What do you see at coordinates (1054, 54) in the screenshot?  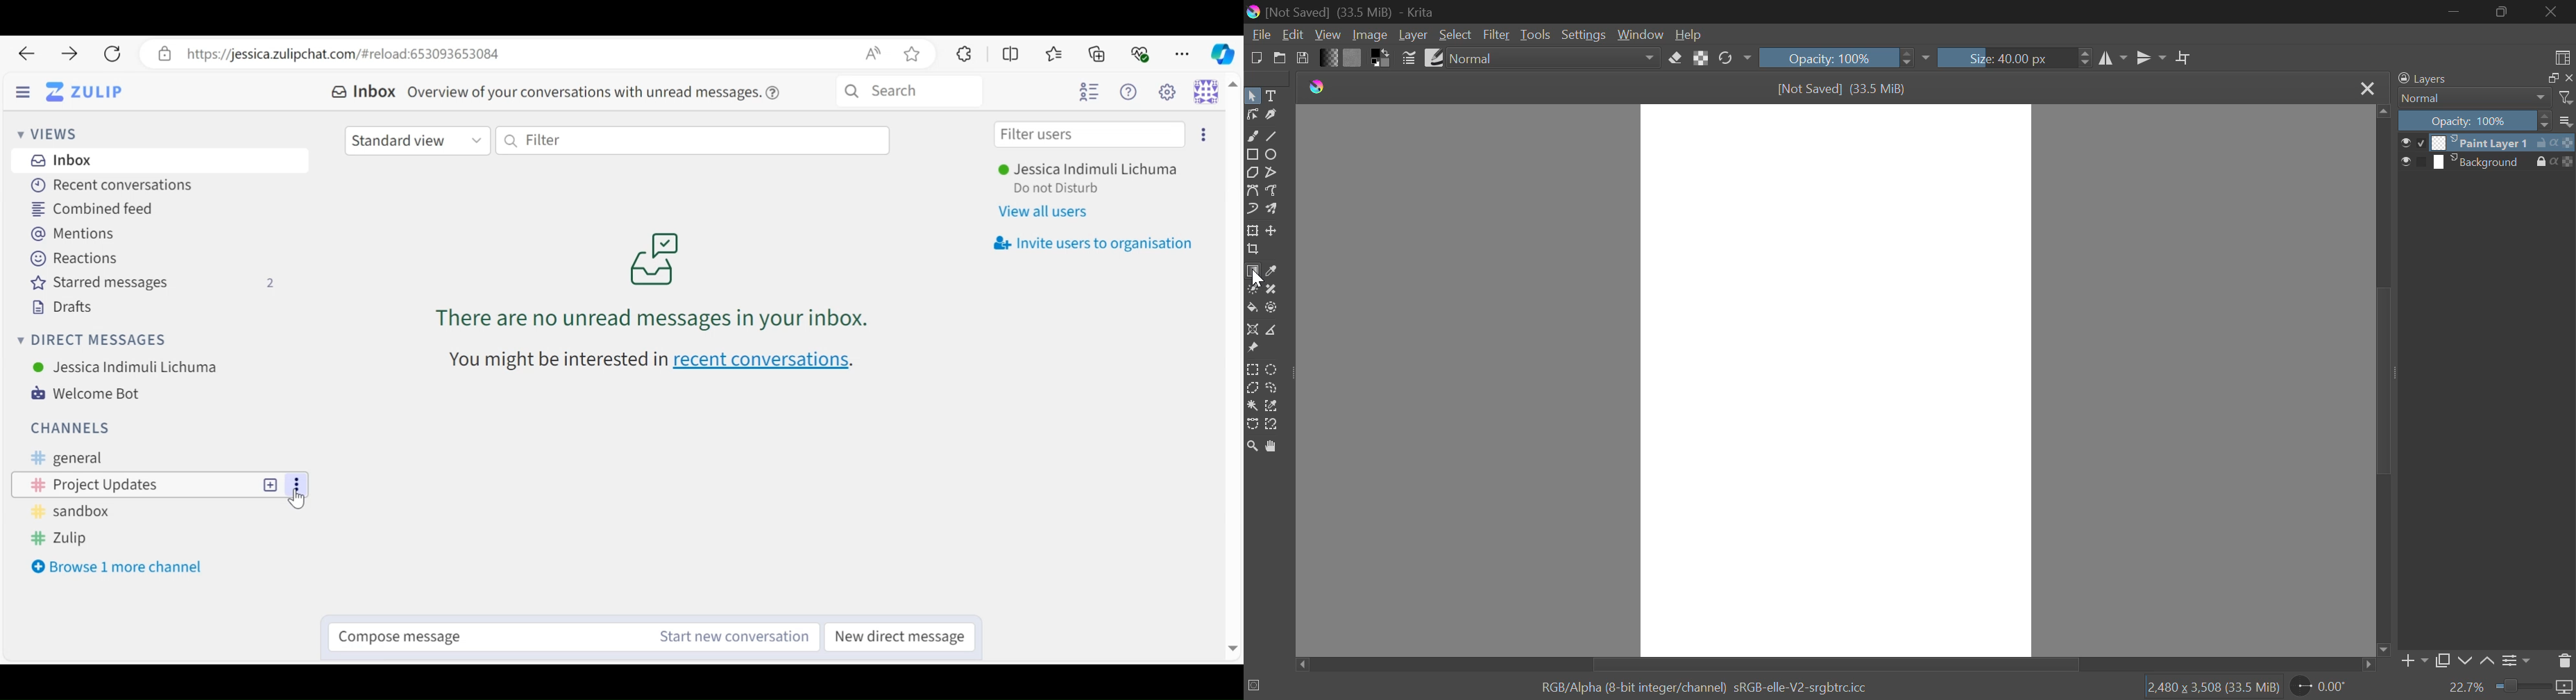 I see `Favorites` at bounding box center [1054, 54].